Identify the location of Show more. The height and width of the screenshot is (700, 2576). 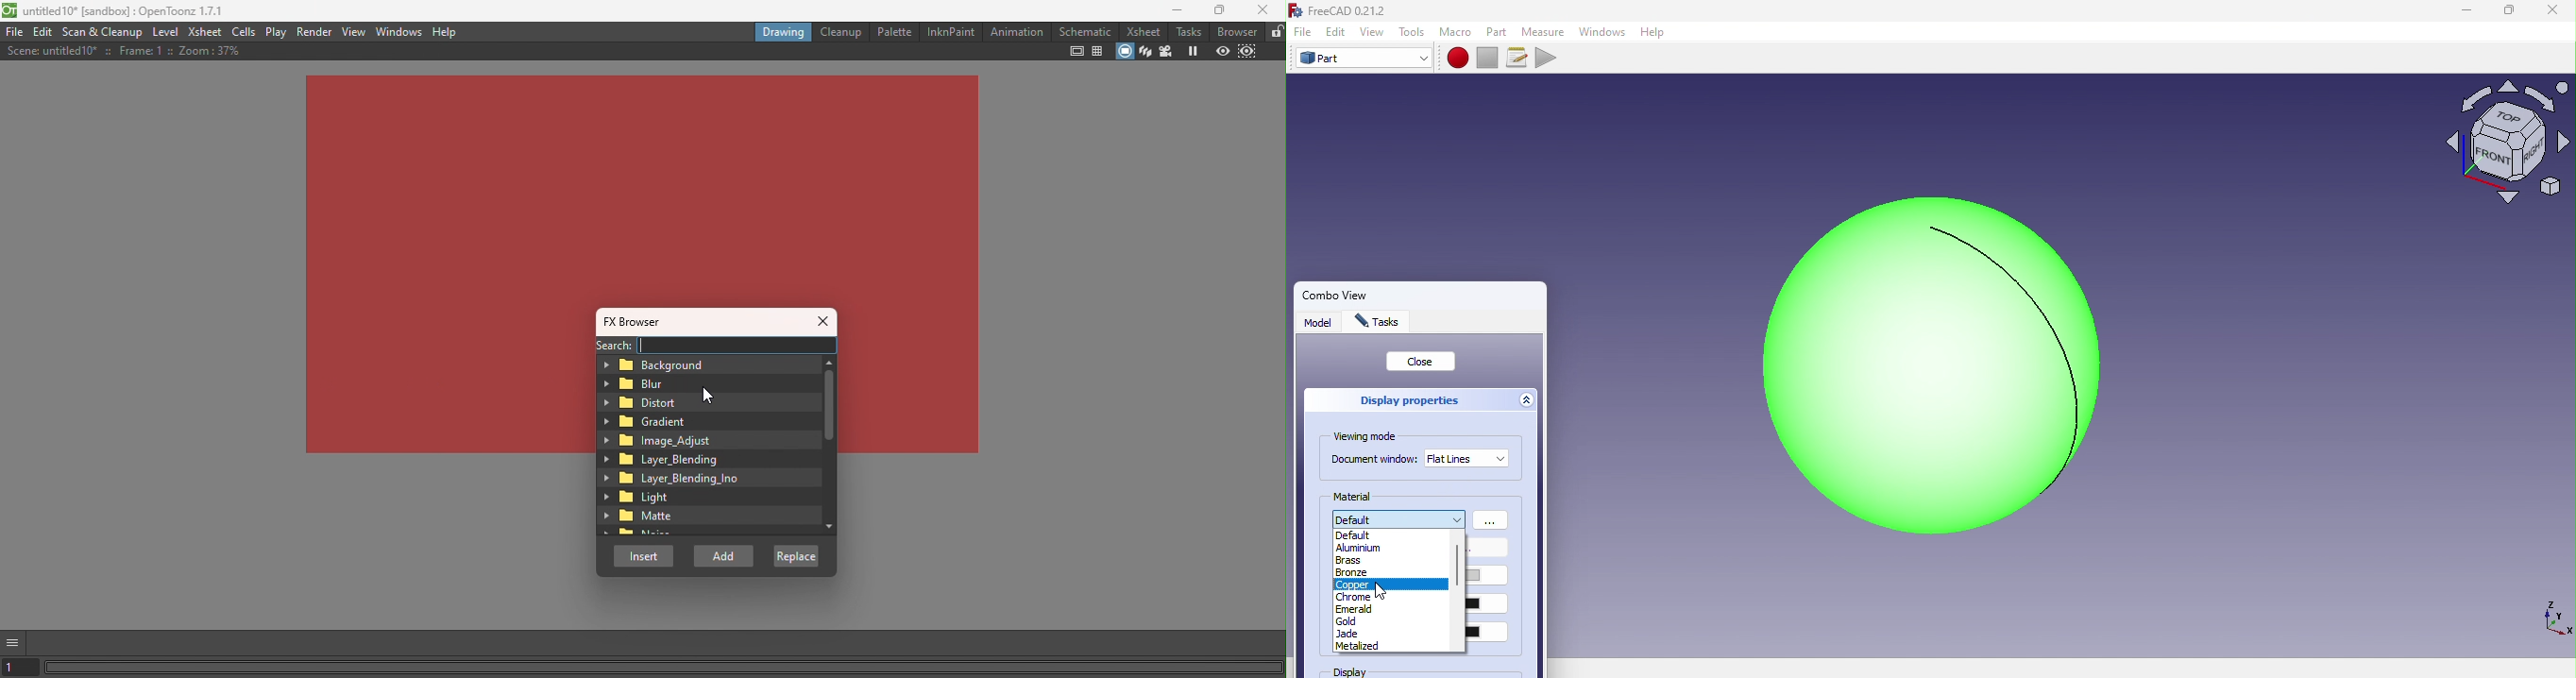
(1492, 520).